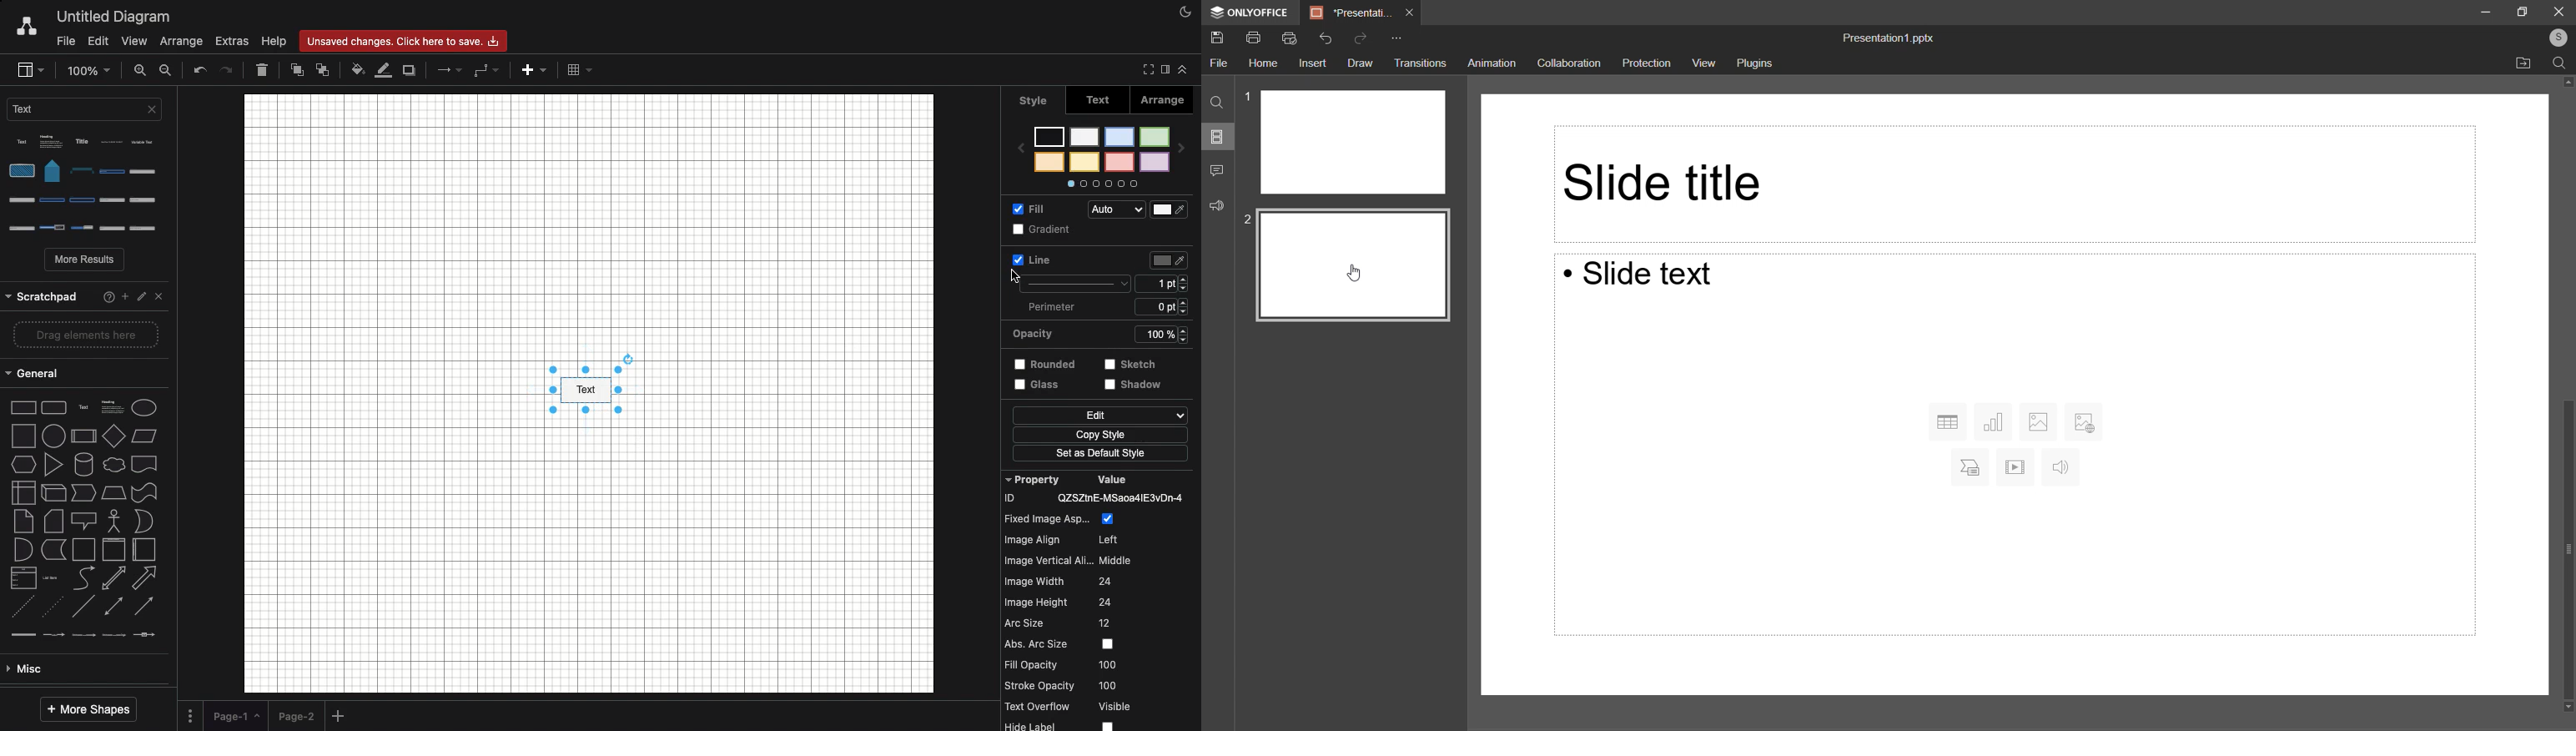 The width and height of the screenshot is (2576, 756). Describe the element at coordinates (1411, 11) in the screenshot. I see `Close Tab` at that location.